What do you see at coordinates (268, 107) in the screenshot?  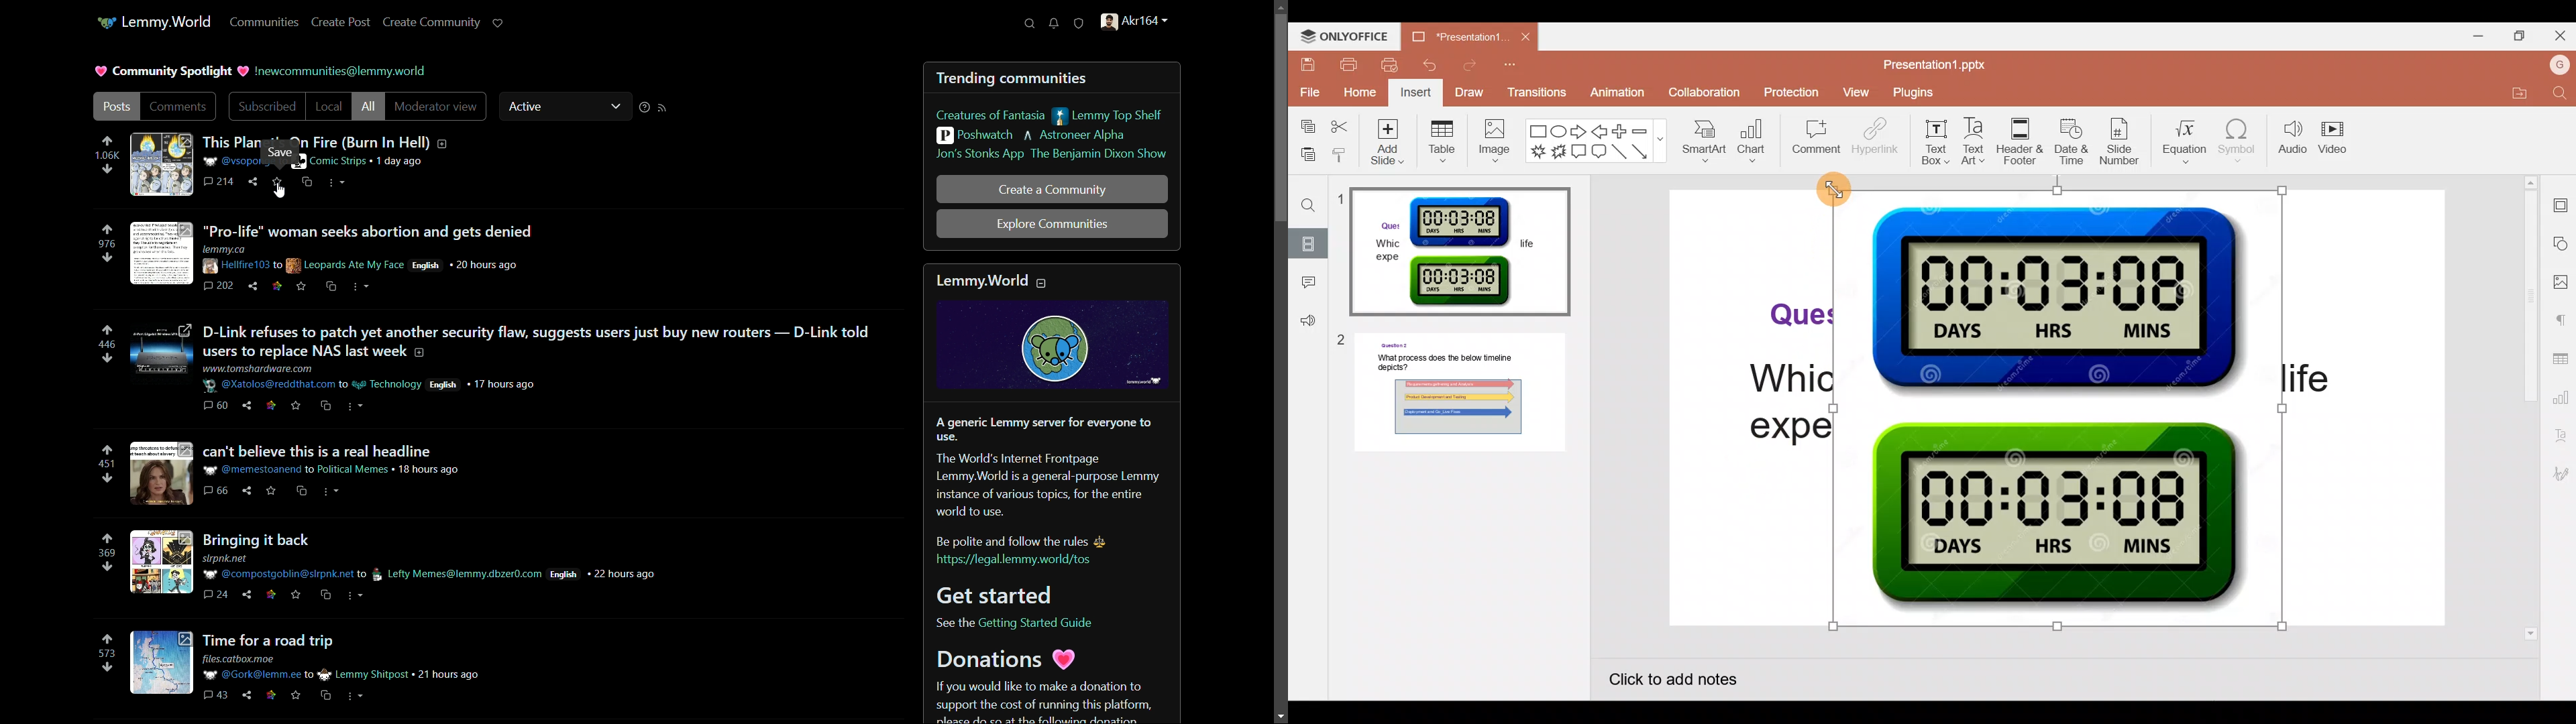 I see `subscribed` at bounding box center [268, 107].